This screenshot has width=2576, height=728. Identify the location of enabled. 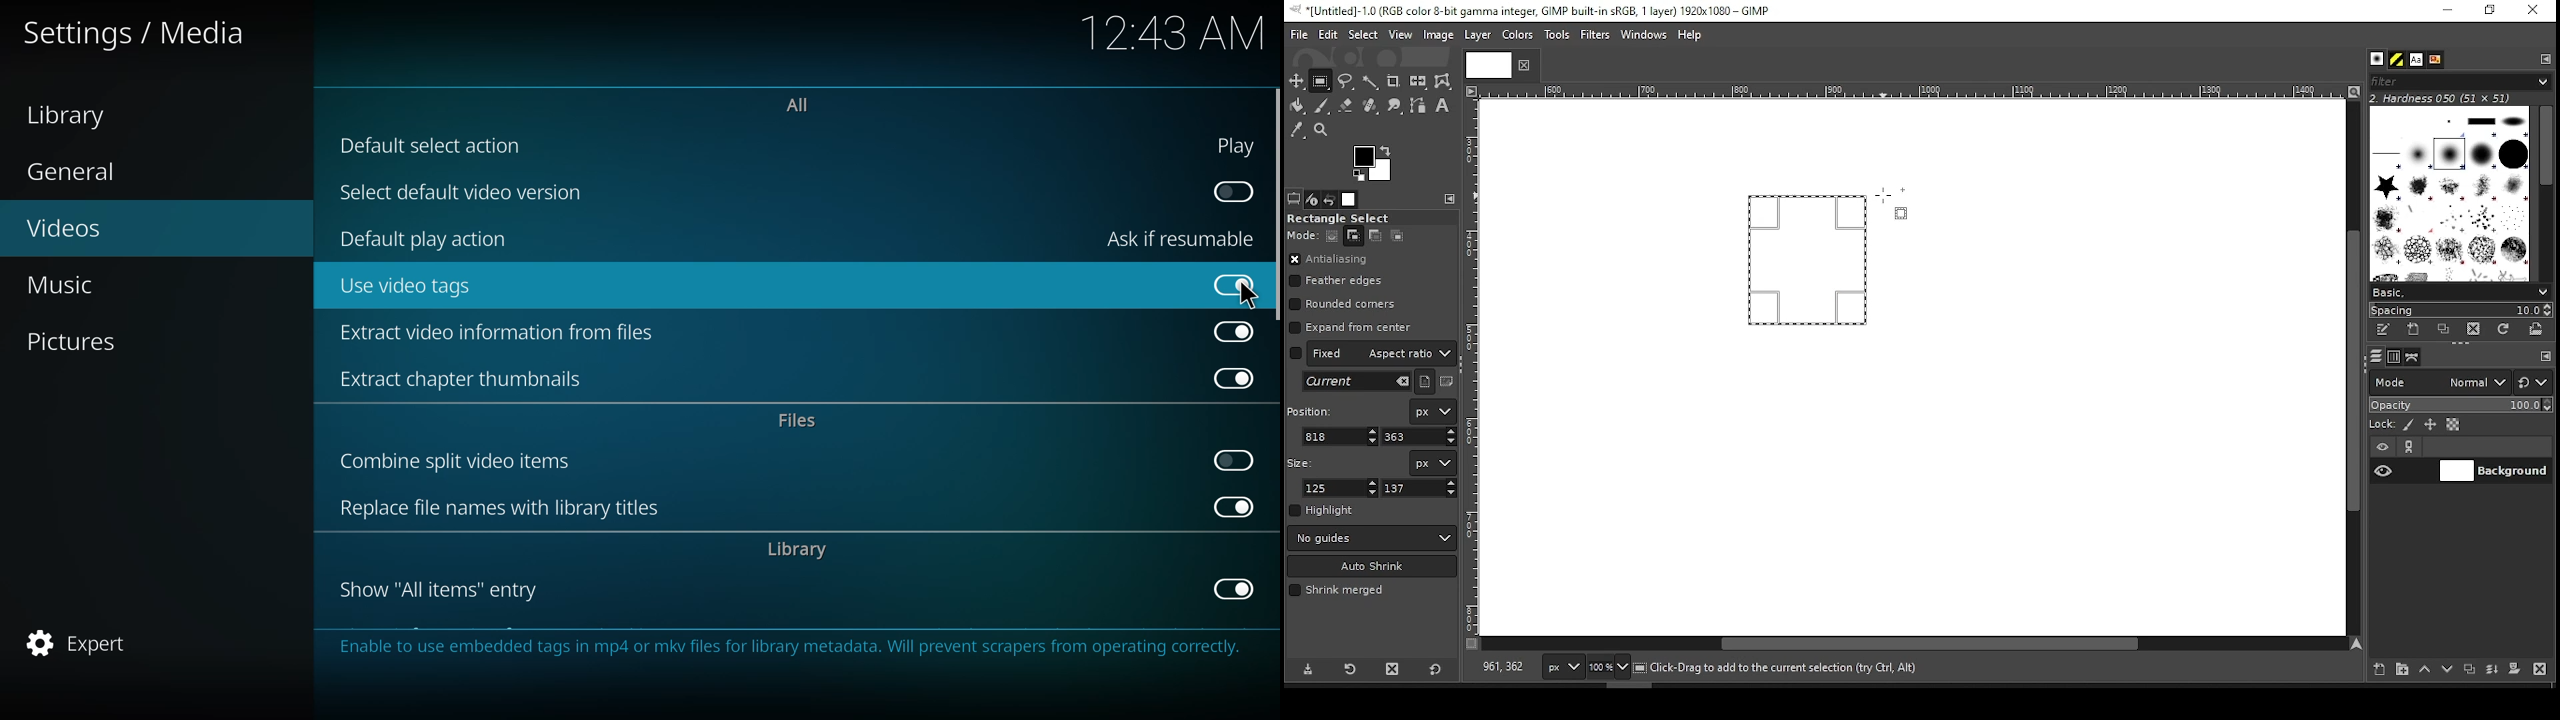
(1236, 284).